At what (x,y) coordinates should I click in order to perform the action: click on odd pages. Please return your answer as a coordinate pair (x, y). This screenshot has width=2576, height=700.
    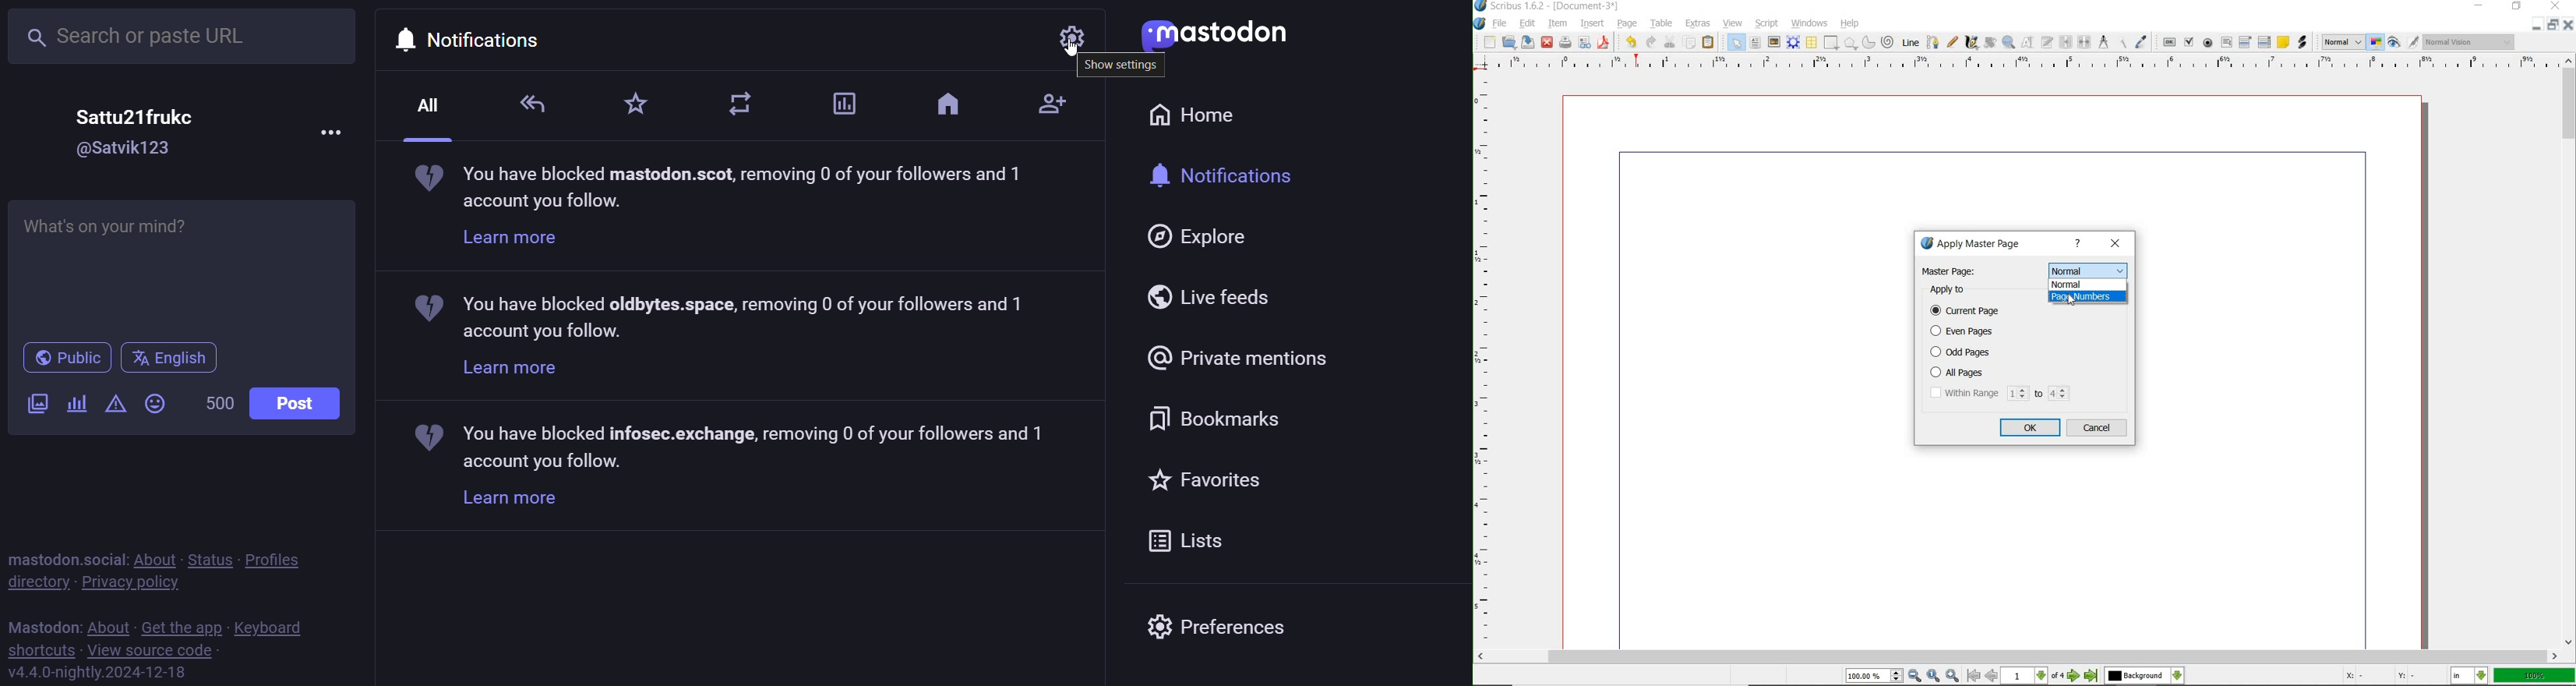
    Looking at the image, I should click on (1997, 352).